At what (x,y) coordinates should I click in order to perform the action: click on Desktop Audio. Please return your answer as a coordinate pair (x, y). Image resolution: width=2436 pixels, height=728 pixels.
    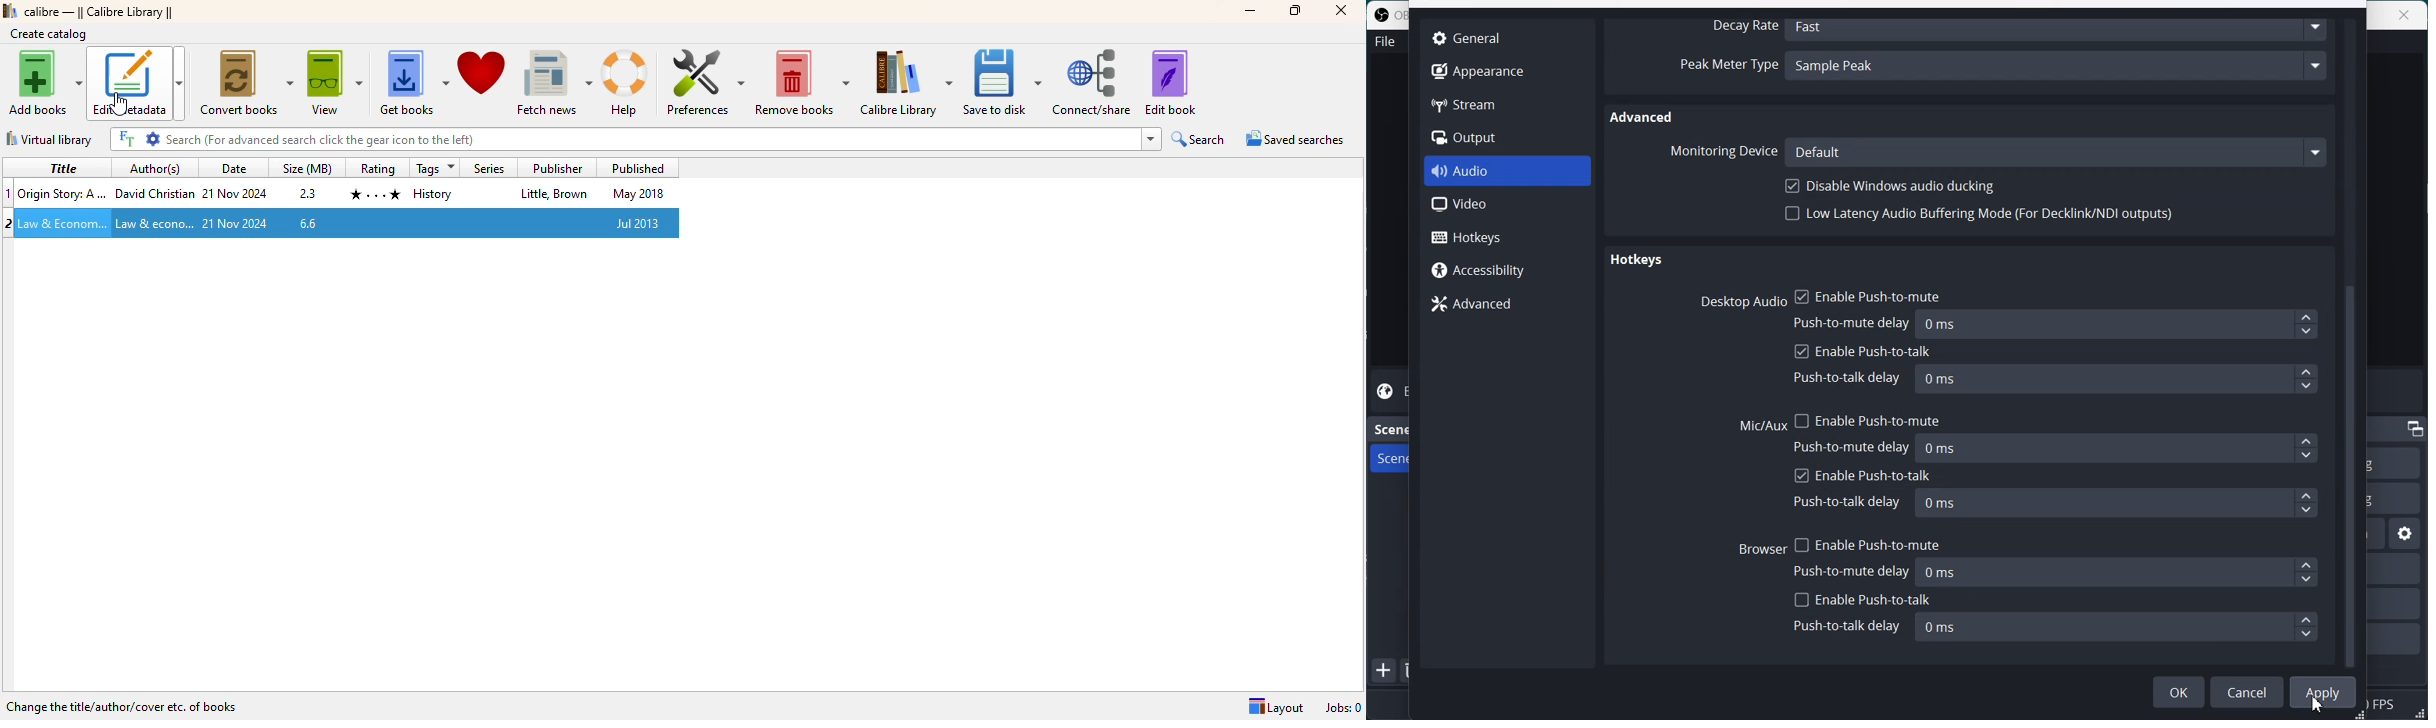
    Looking at the image, I should click on (1740, 301).